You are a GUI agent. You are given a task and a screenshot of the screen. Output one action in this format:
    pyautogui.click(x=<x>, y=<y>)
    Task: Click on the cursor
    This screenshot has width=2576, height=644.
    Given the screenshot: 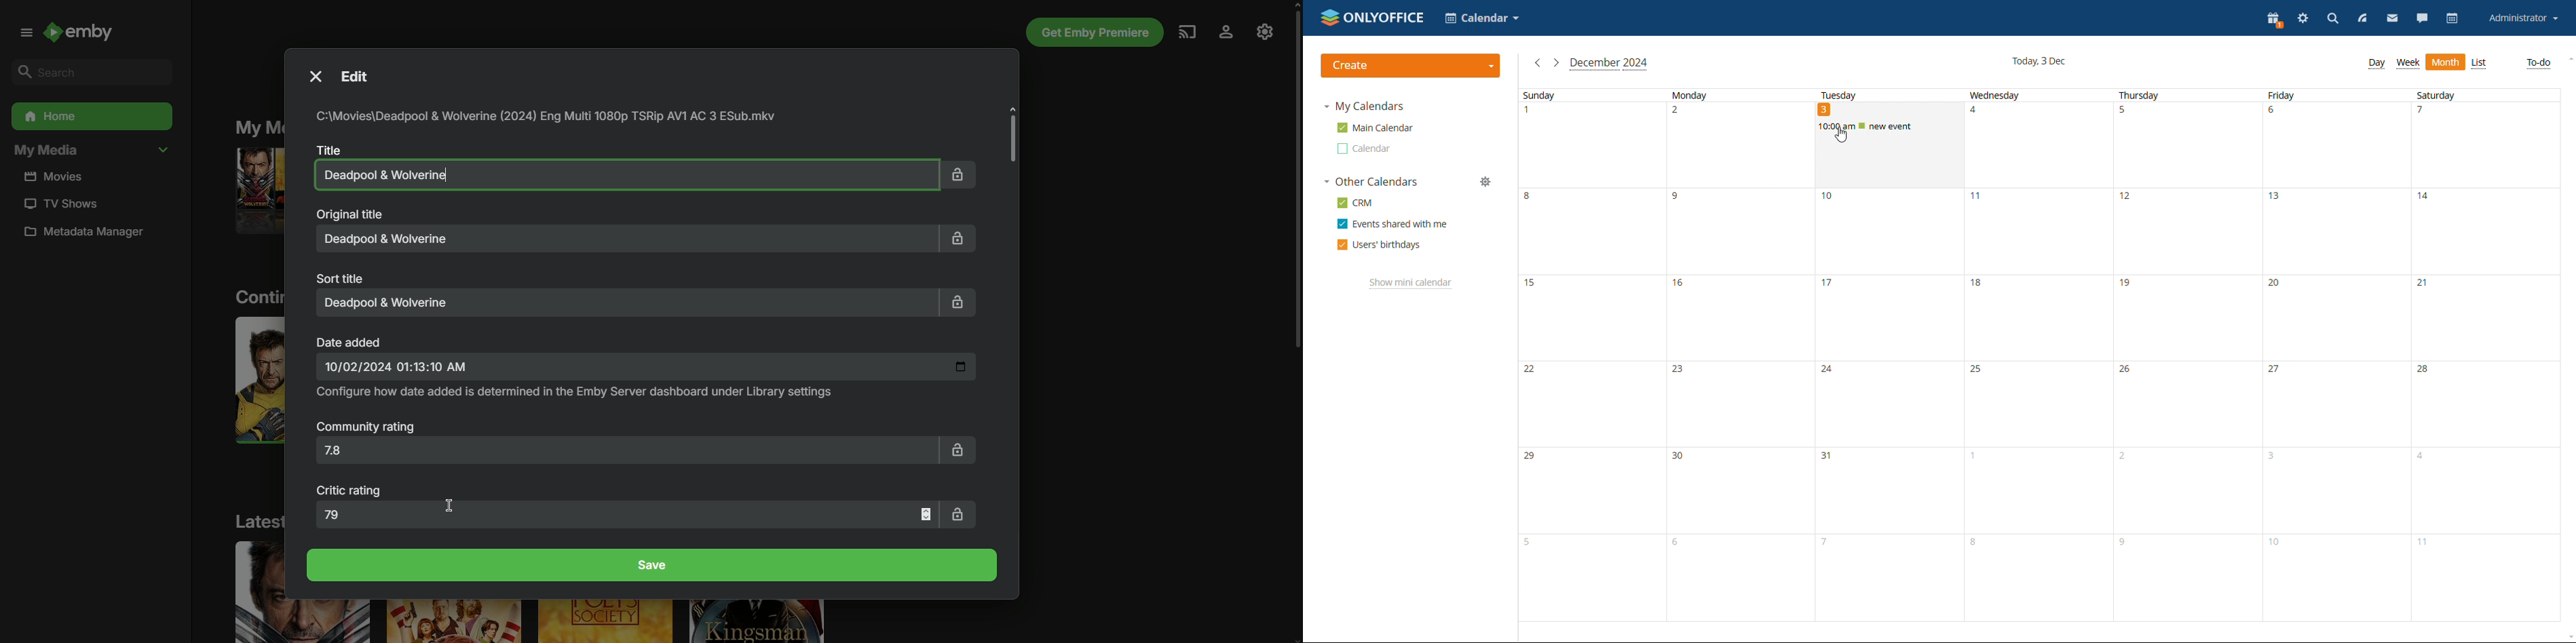 What is the action you would take?
    pyautogui.click(x=1839, y=135)
    